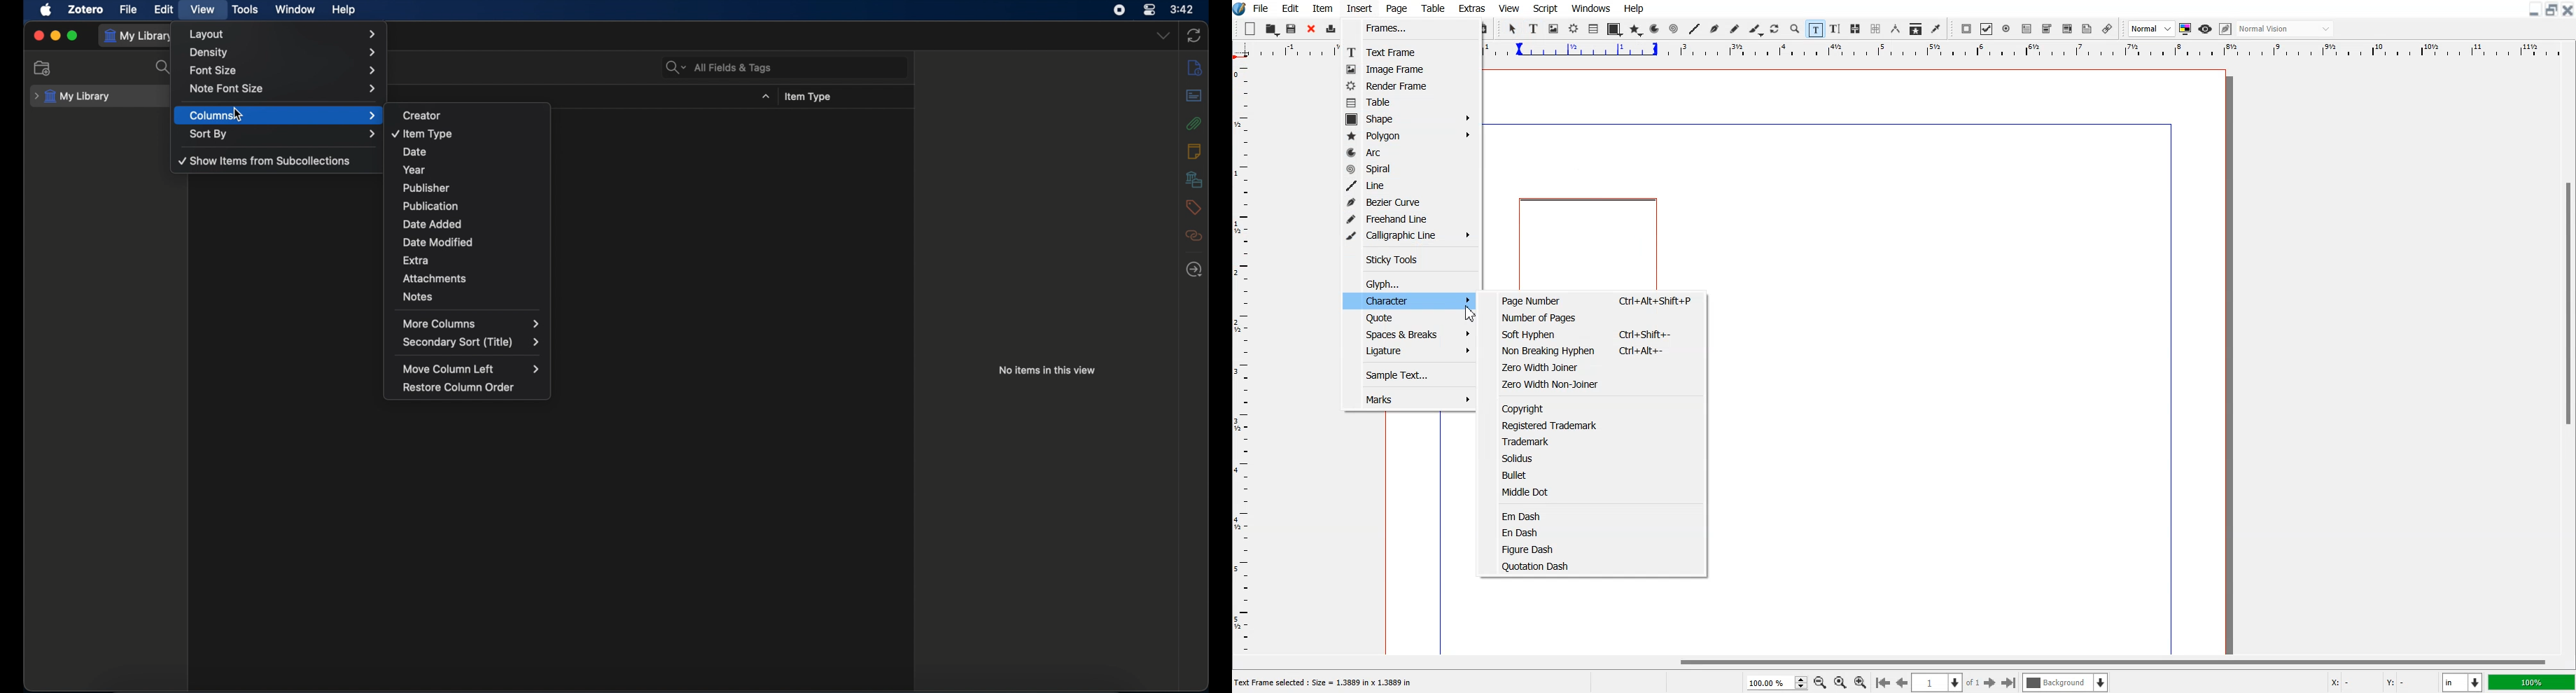 The height and width of the screenshot is (700, 2576). What do you see at coordinates (1935, 29) in the screenshot?
I see `Eye dropper` at bounding box center [1935, 29].